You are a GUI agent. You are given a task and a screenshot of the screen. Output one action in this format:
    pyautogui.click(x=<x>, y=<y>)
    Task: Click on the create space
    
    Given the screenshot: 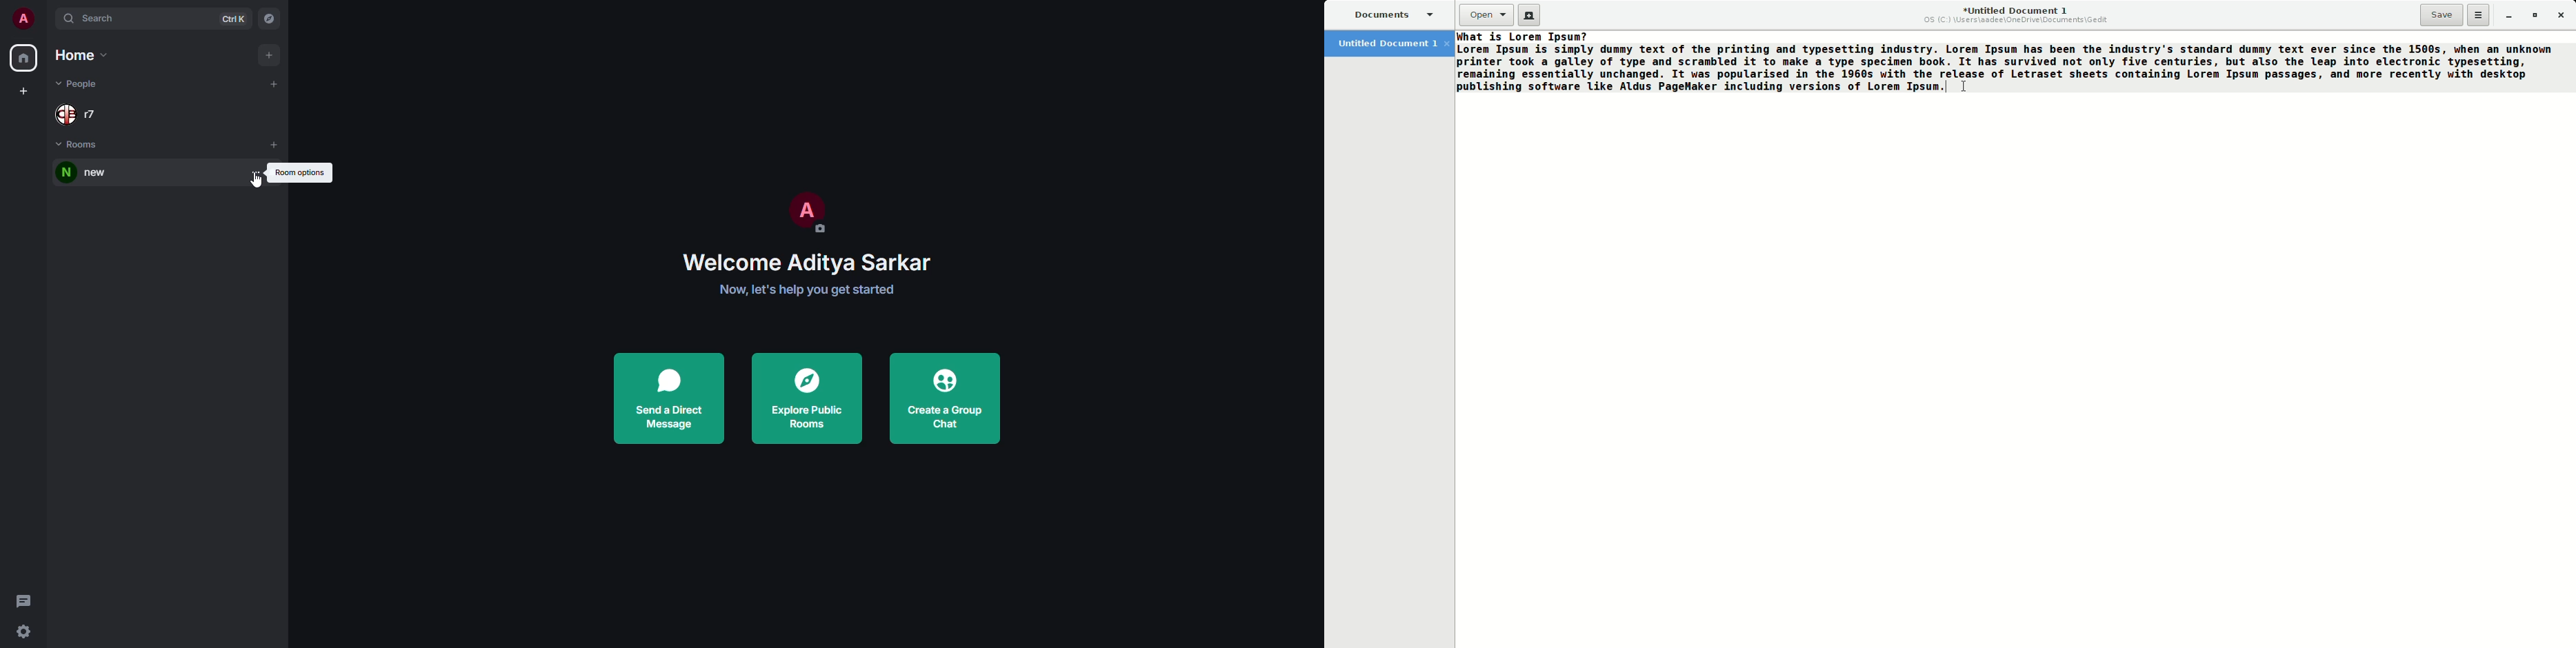 What is the action you would take?
    pyautogui.click(x=26, y=91)
    